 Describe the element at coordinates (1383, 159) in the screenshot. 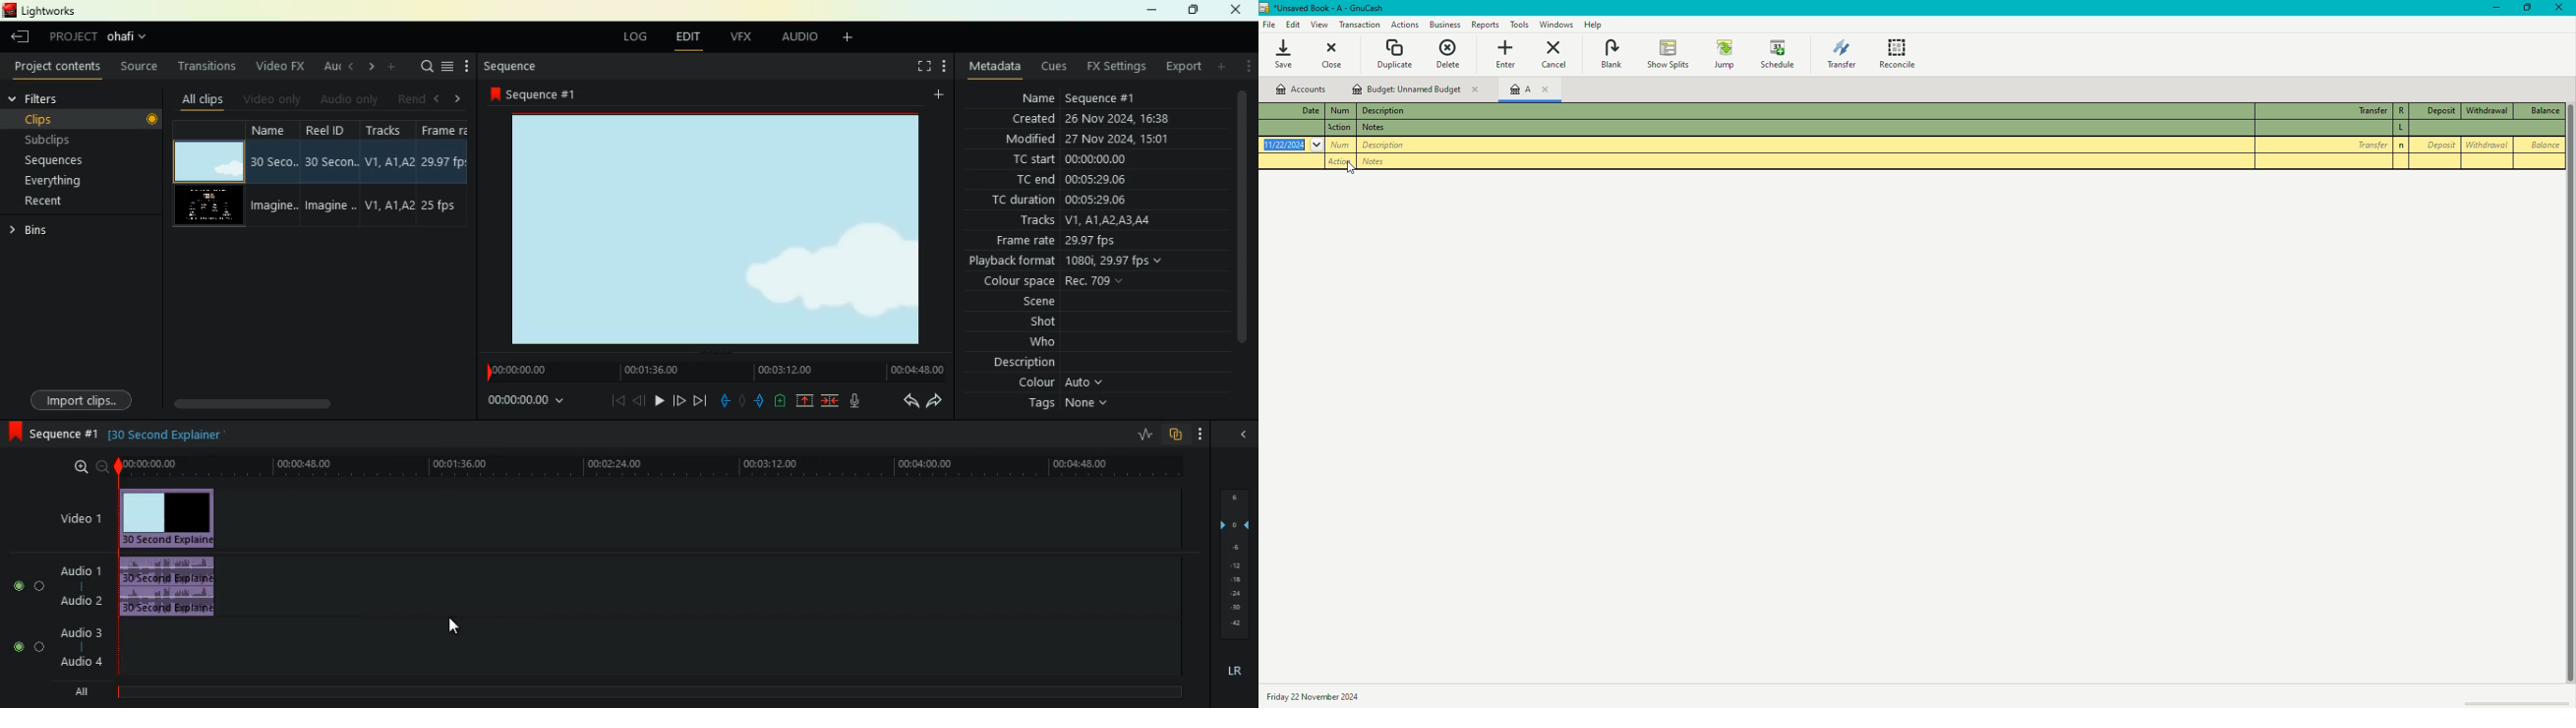

I see `notes` at that location.